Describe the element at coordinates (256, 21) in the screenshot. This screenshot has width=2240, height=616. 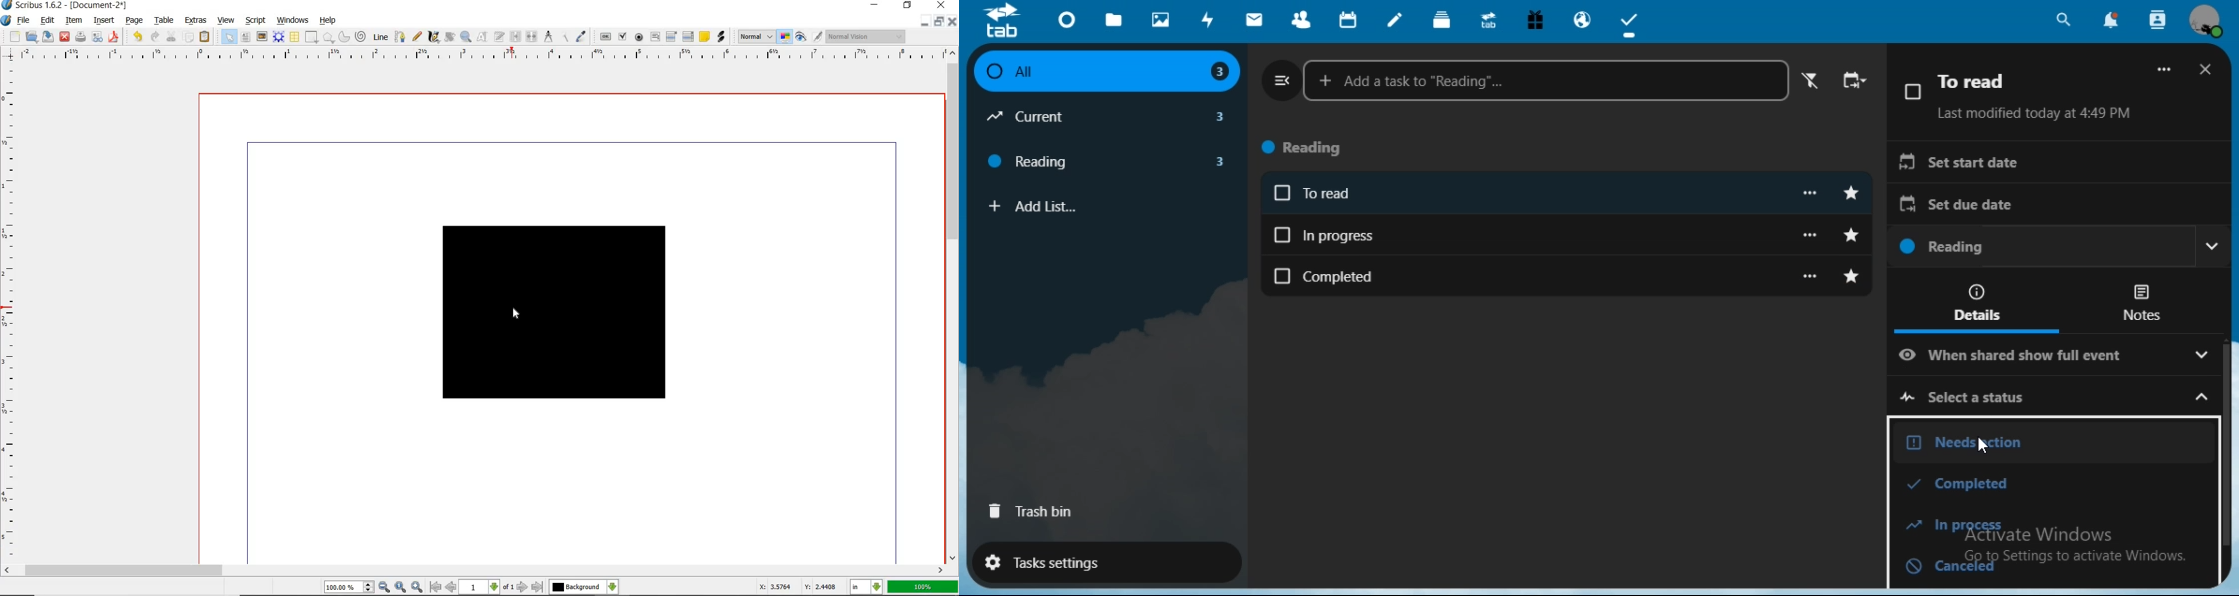
I see `script` at that location.